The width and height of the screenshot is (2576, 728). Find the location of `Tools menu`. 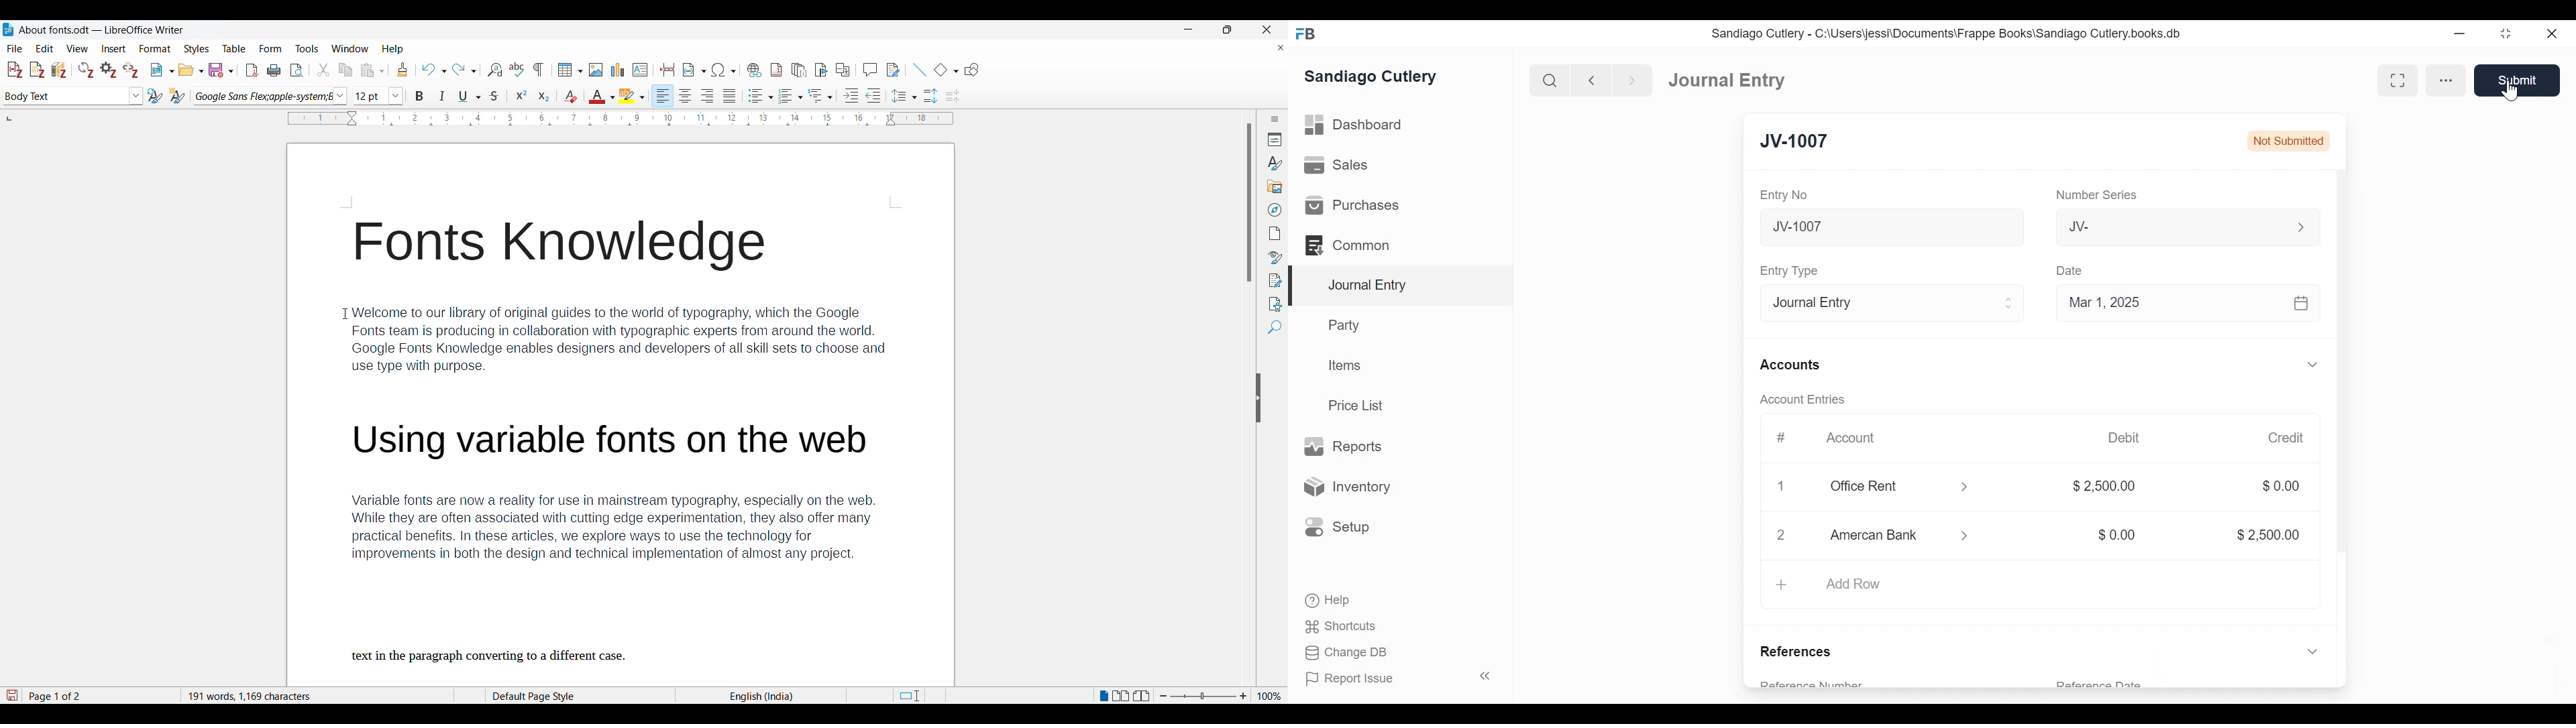

Tools menu is located at coordinates (307, 48).